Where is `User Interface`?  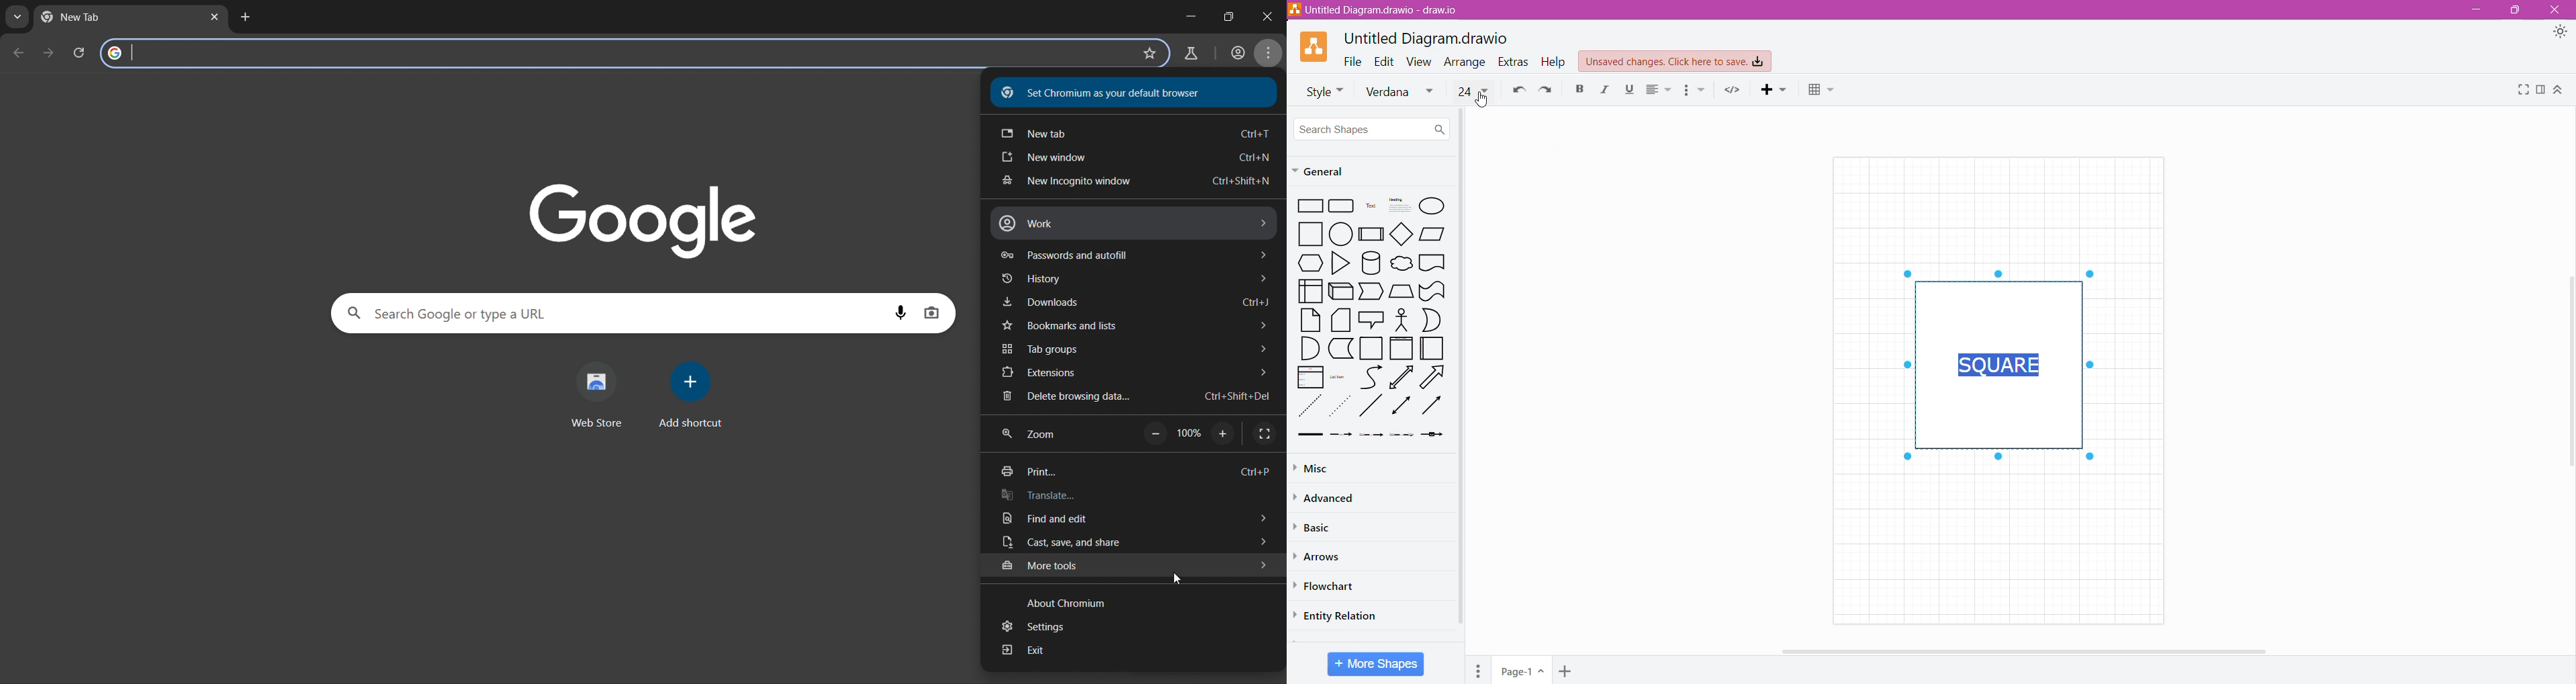 User Interface is located at coordinates (1309, 290).